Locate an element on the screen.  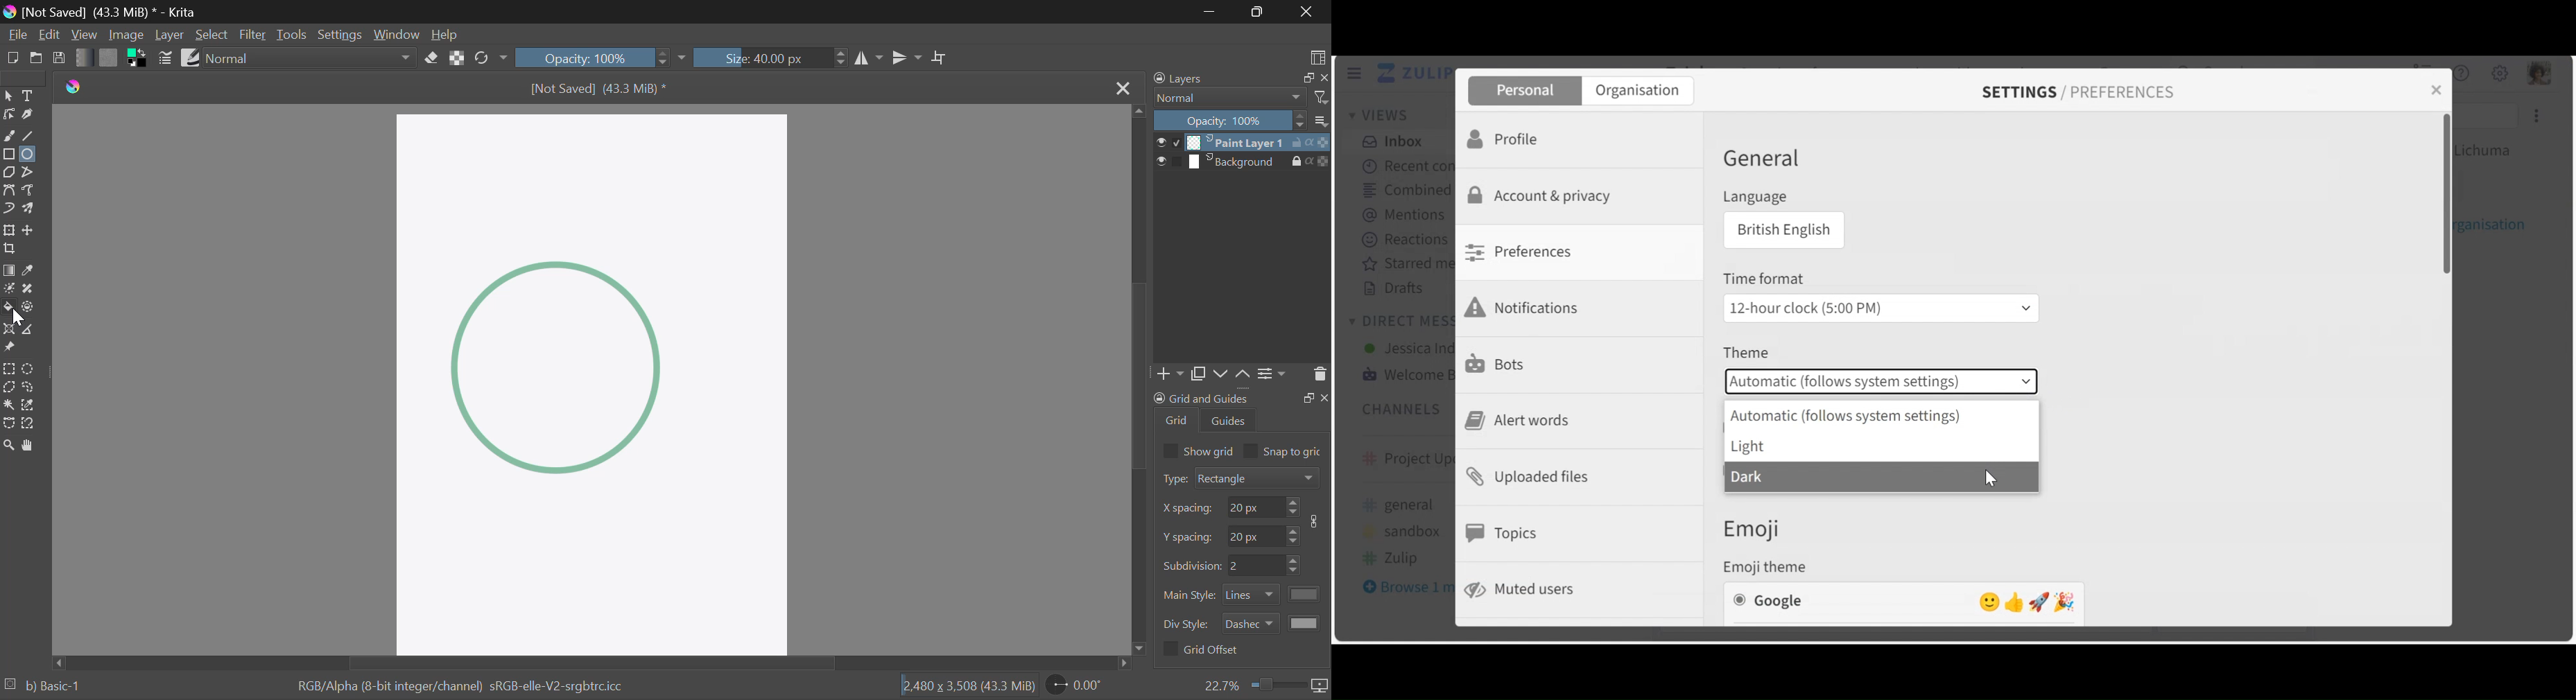
Blending Modes is located at coordinates (1241, 98).